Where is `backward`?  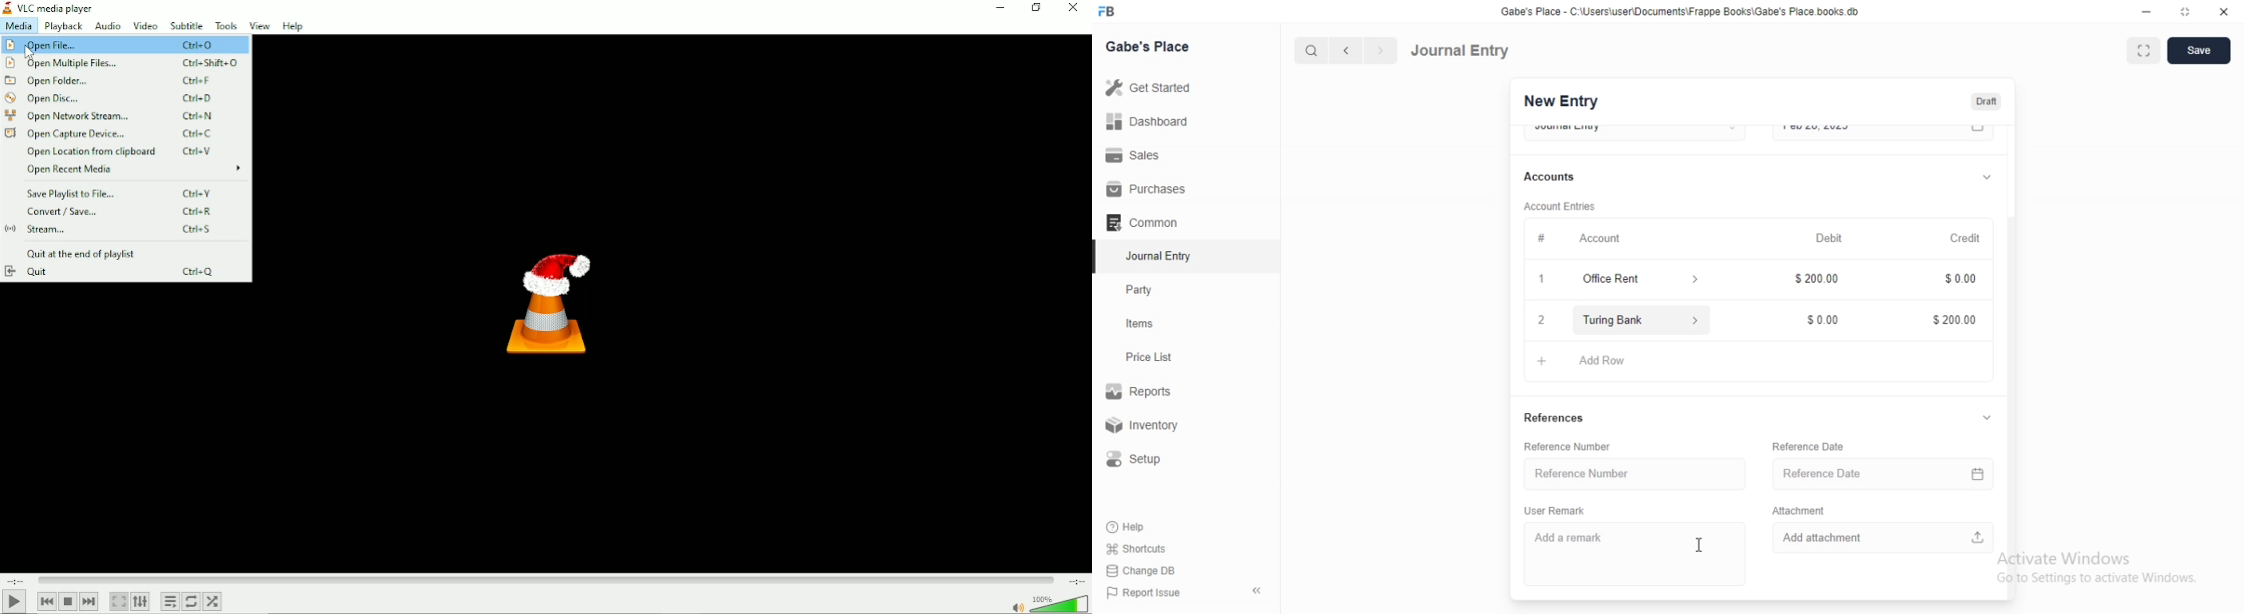 backward is located at coordinates (1345, 50).